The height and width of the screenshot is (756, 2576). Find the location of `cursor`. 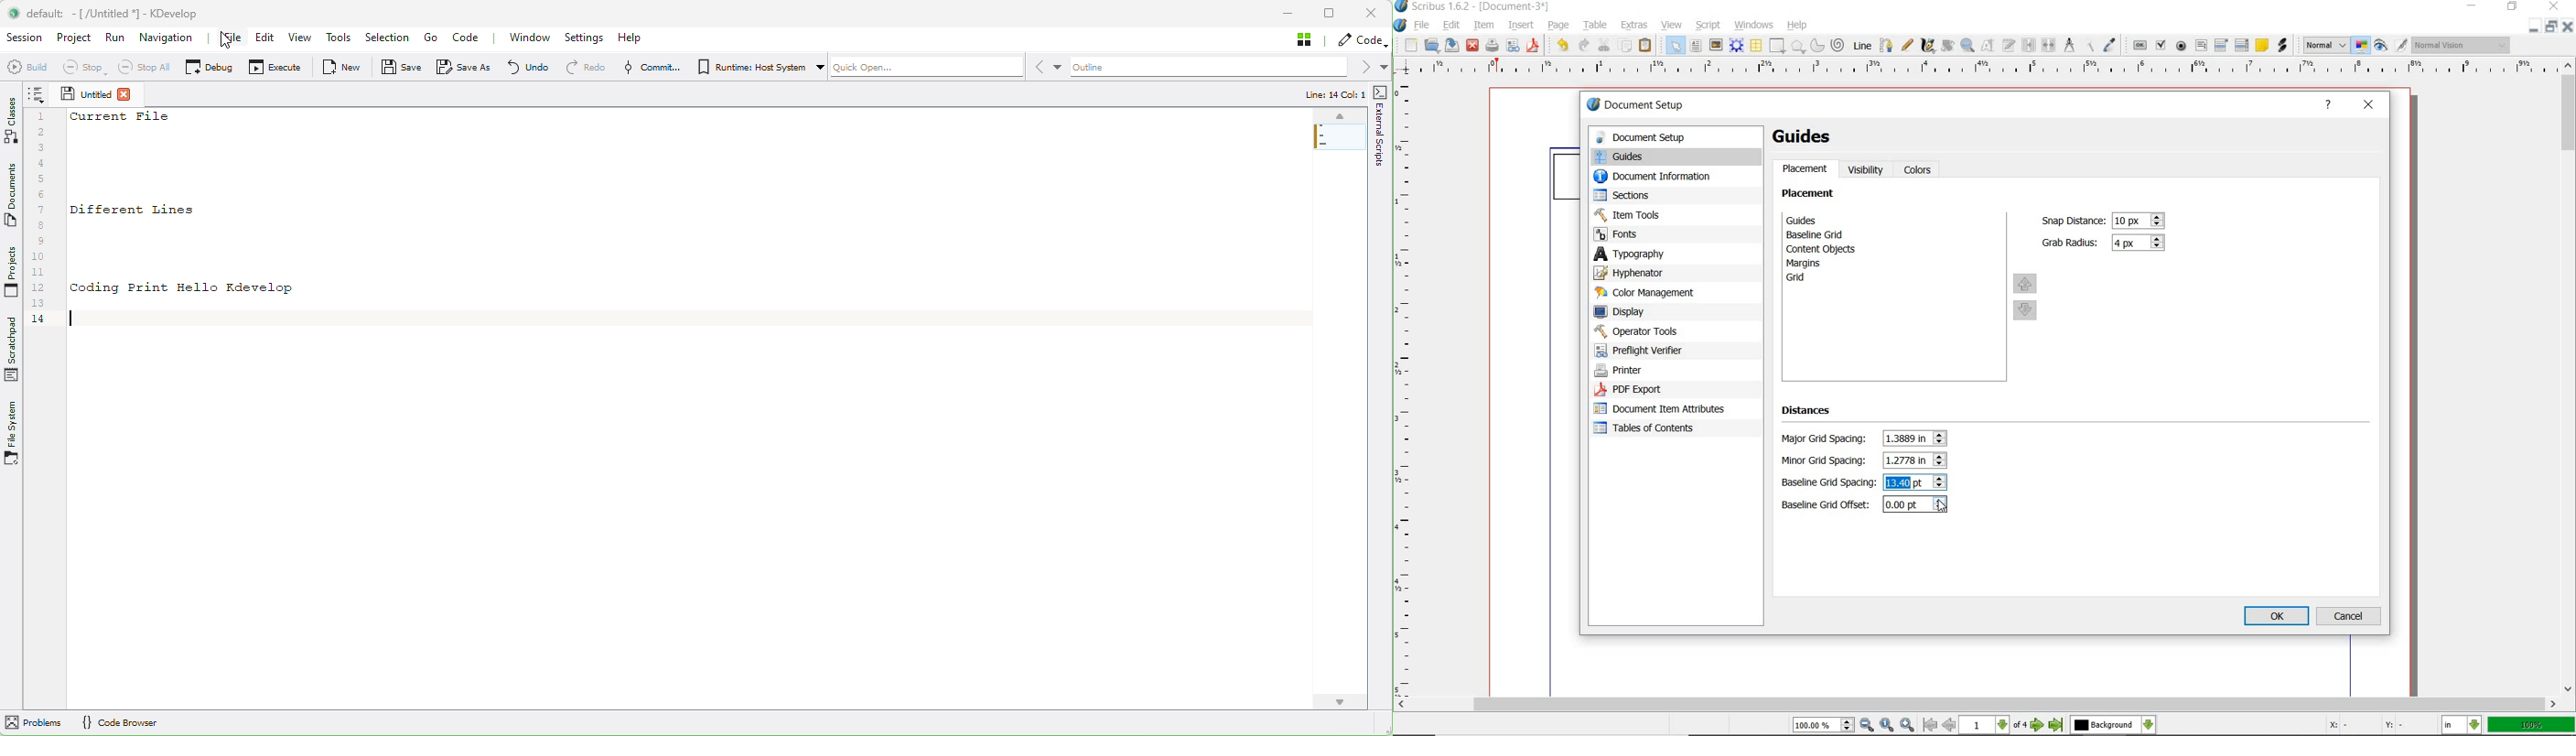

cursor is located at coordinates (1943, 507).